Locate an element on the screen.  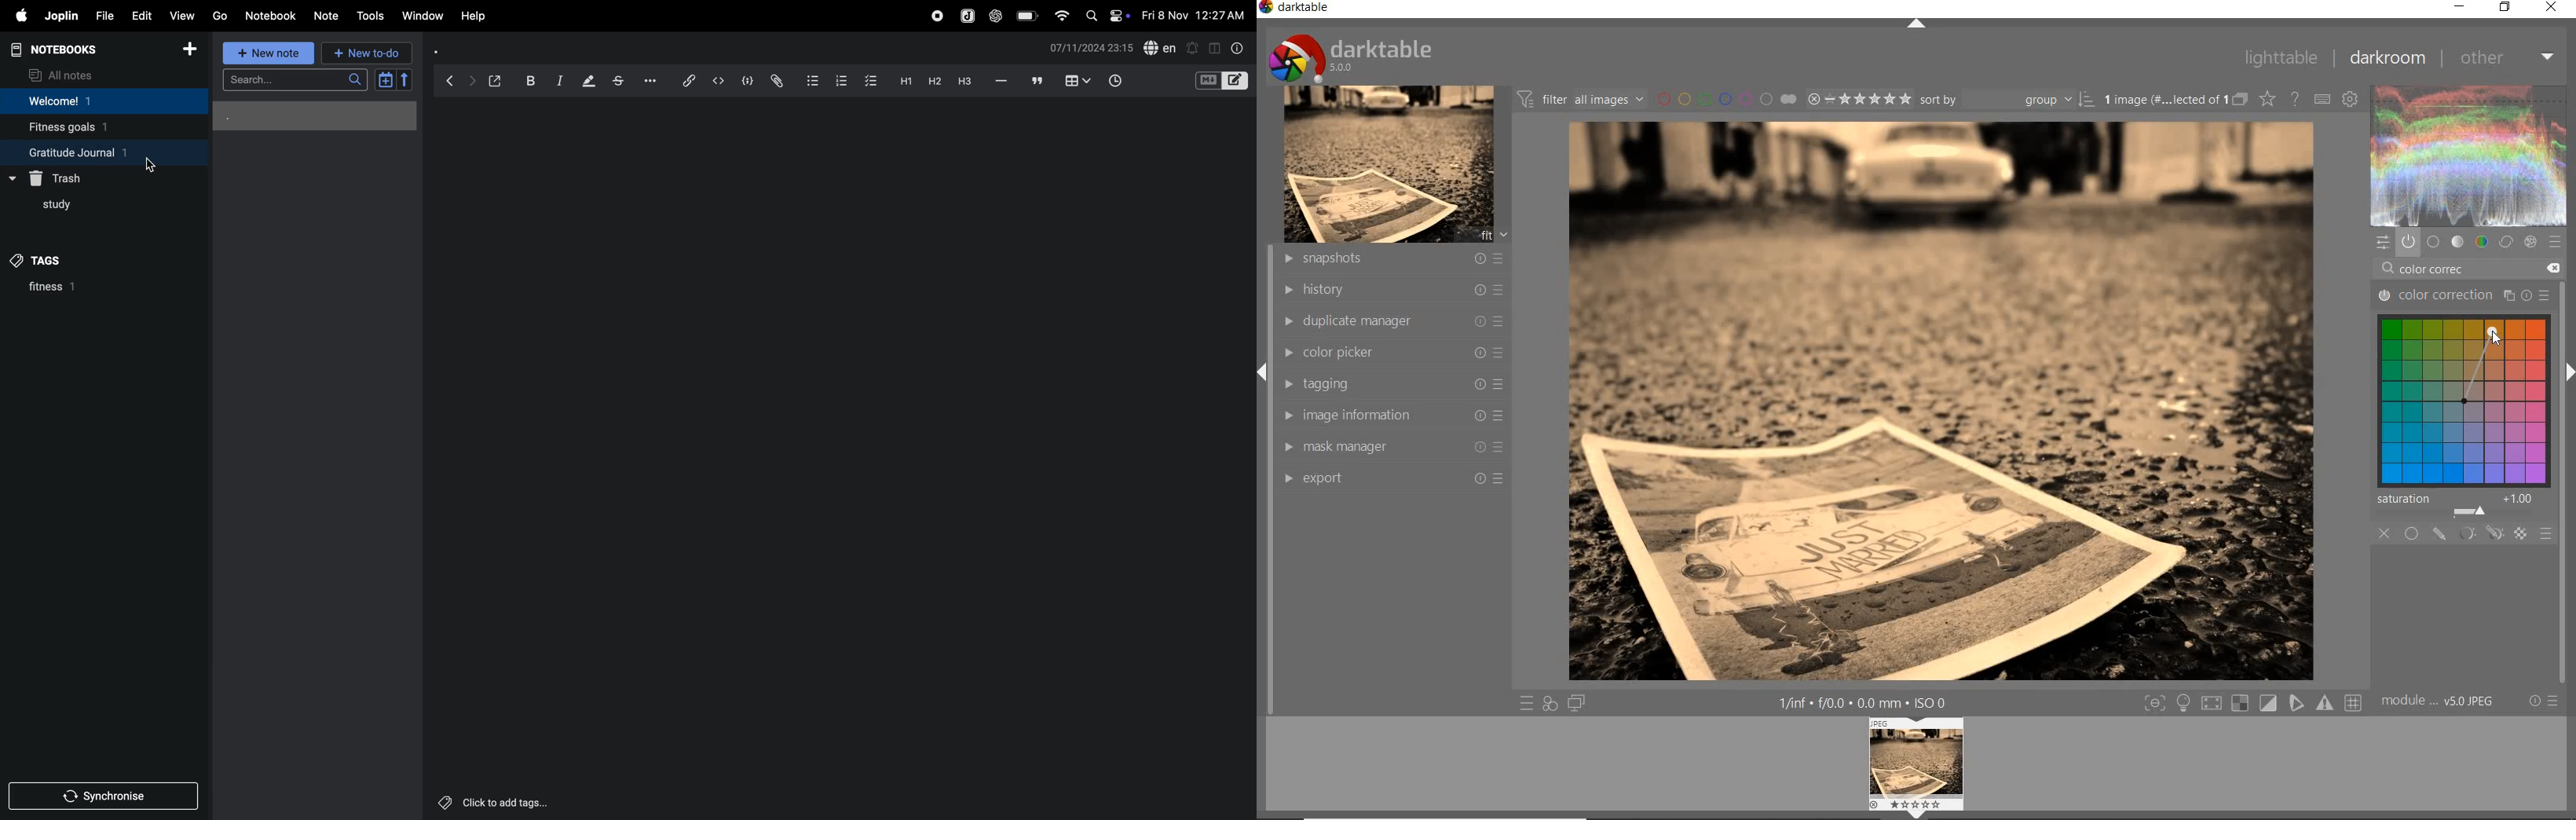
cursor position is located at coordinates (2493, 335).